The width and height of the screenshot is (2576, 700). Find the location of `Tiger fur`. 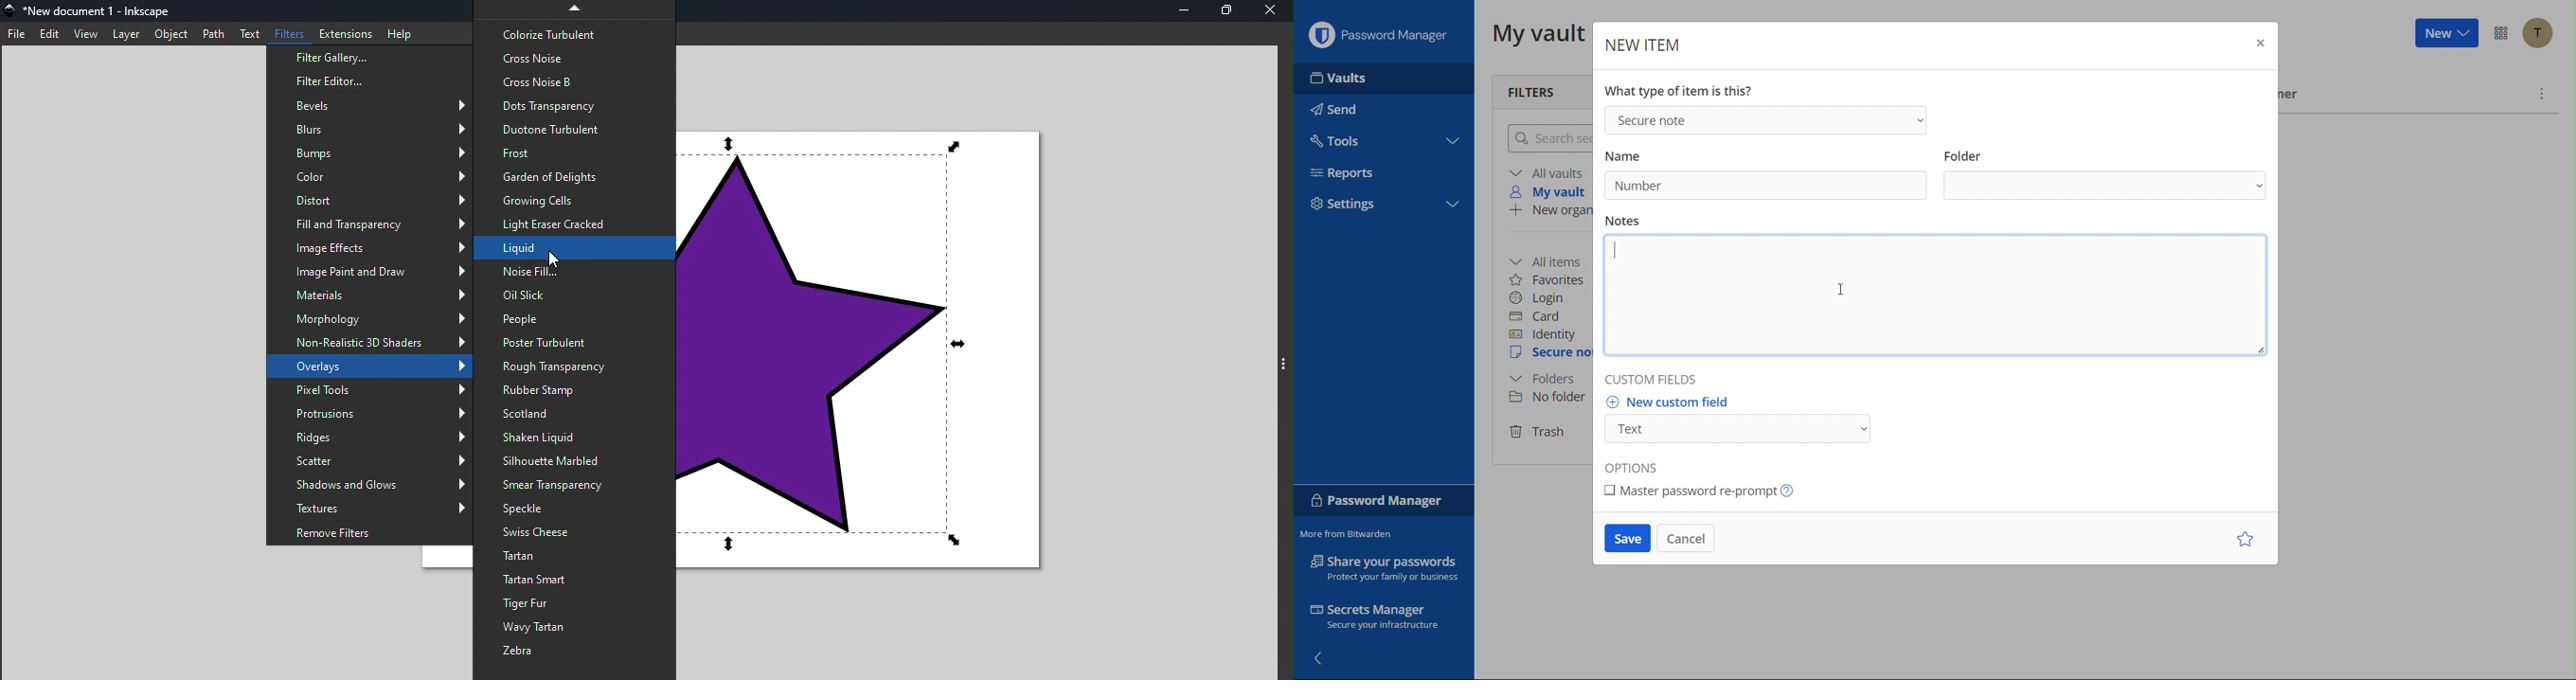

Tiger fur is located at coordinates (575, 603).